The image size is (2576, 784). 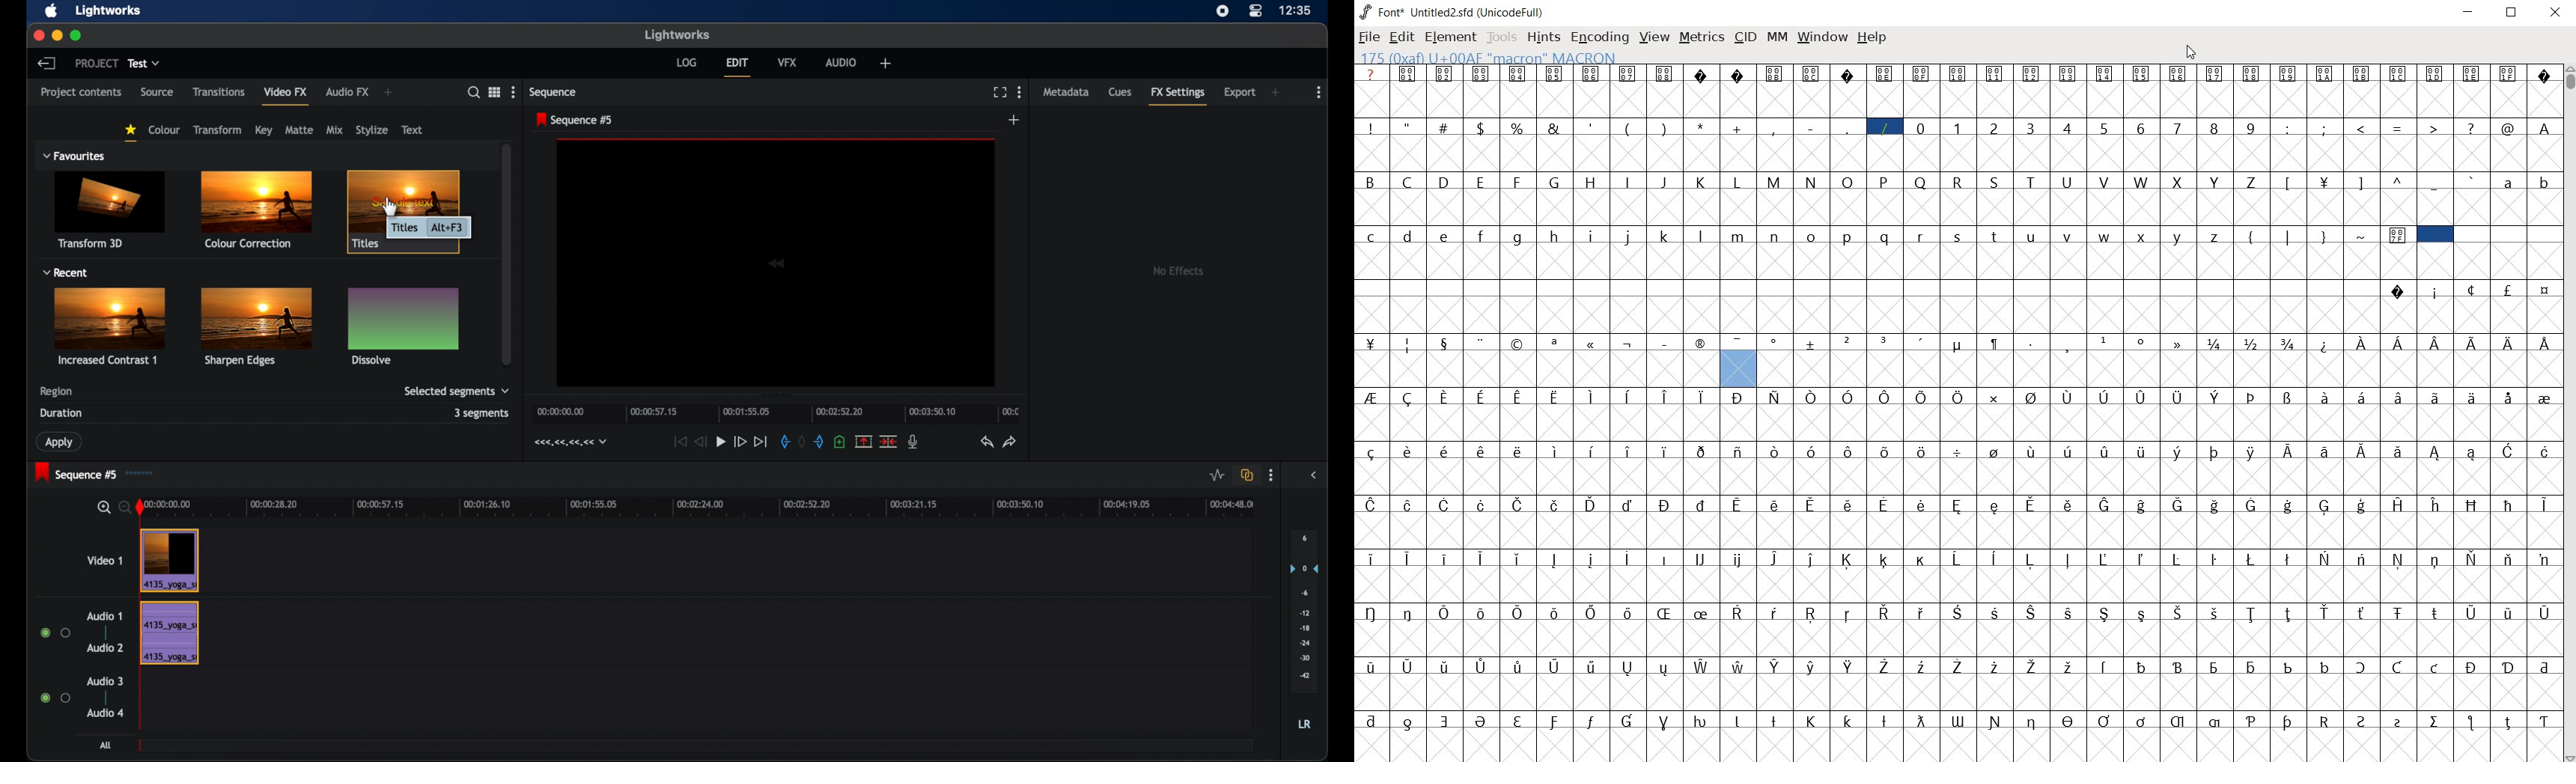 I want to click on _, so click(x=2435, y=183).